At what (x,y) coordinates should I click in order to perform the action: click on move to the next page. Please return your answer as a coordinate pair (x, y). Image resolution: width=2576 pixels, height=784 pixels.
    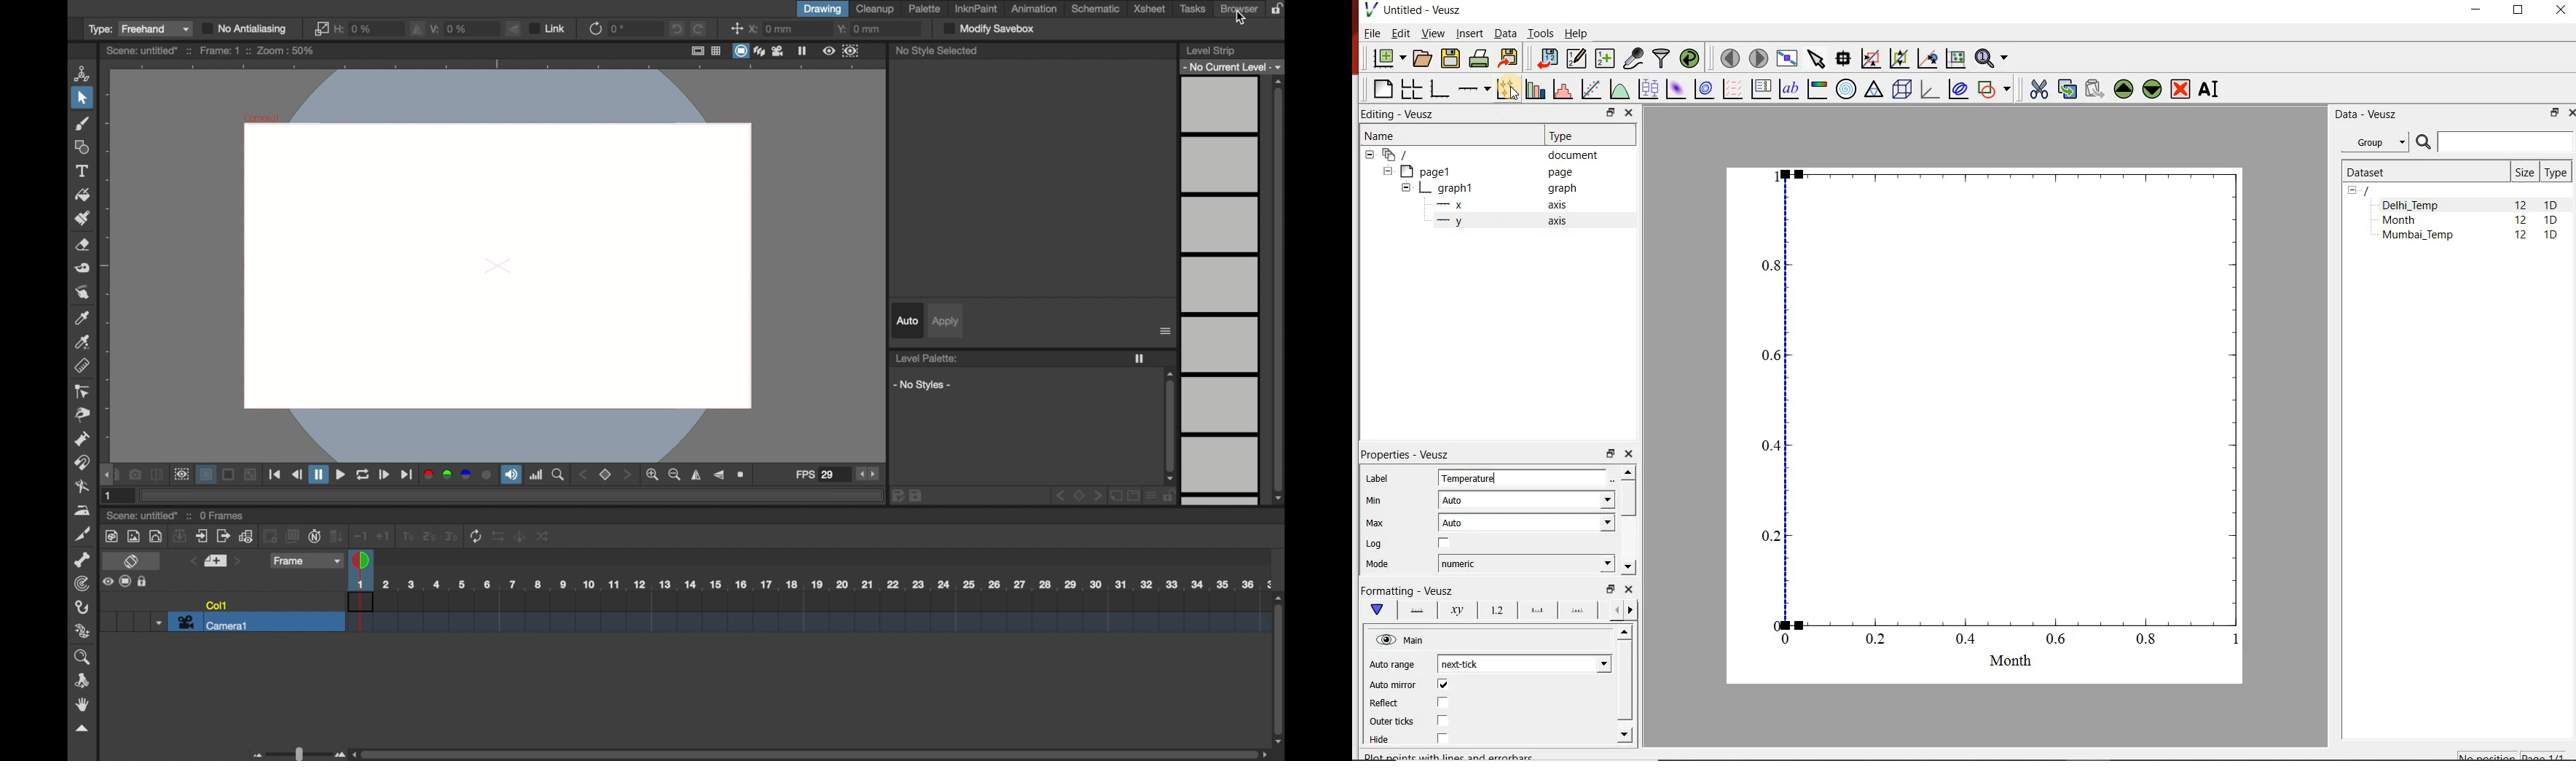
    Looking at the image, I should click on (1759, 58).